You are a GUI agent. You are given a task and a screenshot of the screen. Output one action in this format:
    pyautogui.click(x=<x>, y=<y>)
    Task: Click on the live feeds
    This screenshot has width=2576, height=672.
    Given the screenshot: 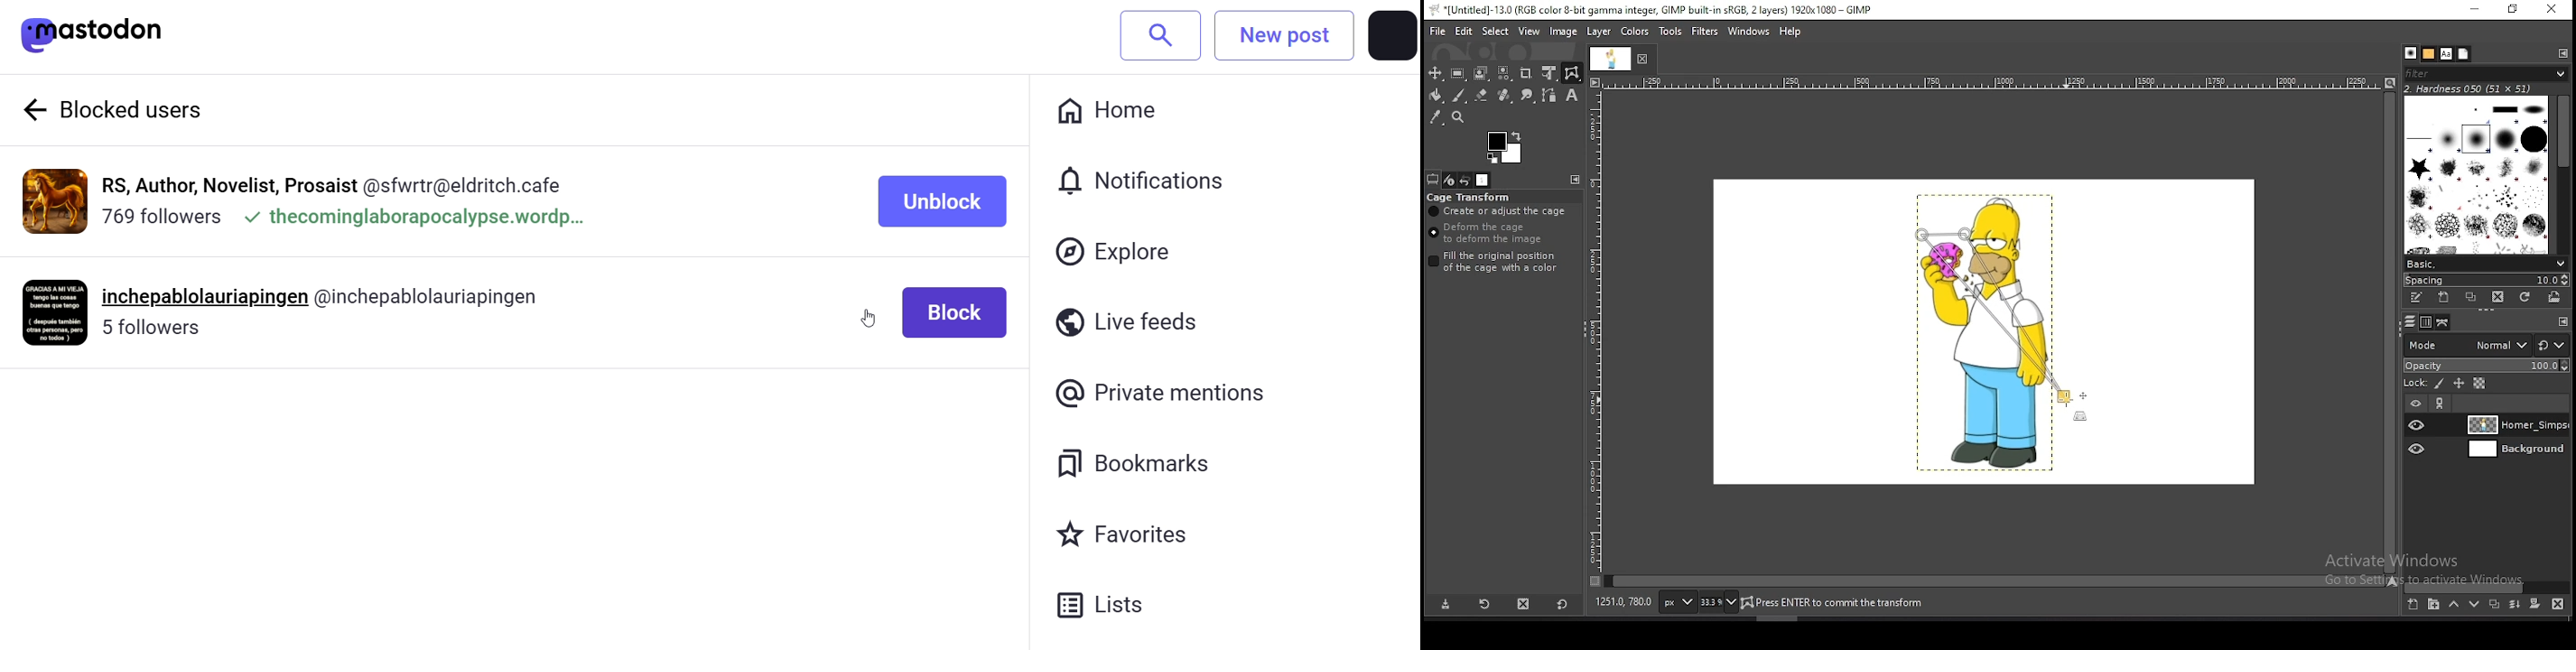 What is the action you would take?
    pyautogui.click(x=1131, y=317)
    